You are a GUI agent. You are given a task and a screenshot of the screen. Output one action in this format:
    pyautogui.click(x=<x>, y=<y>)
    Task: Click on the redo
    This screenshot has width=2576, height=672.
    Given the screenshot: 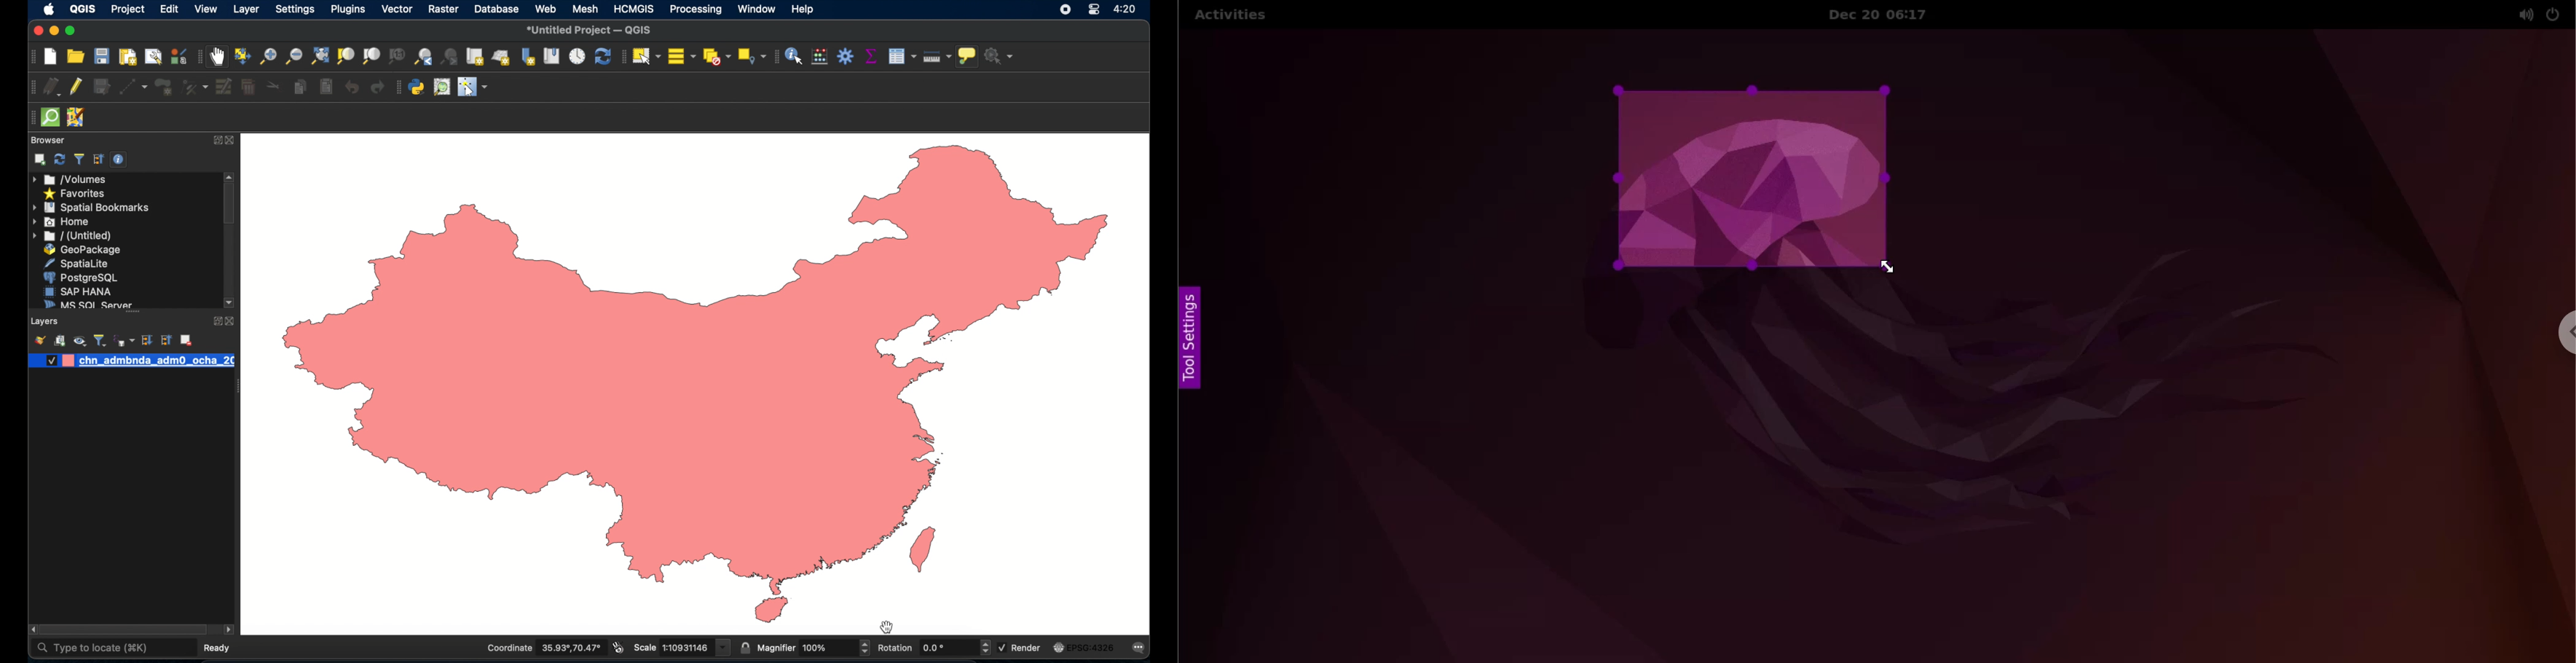 What is the action you would take?
    pyautogui.click(x=375, y=87)
    